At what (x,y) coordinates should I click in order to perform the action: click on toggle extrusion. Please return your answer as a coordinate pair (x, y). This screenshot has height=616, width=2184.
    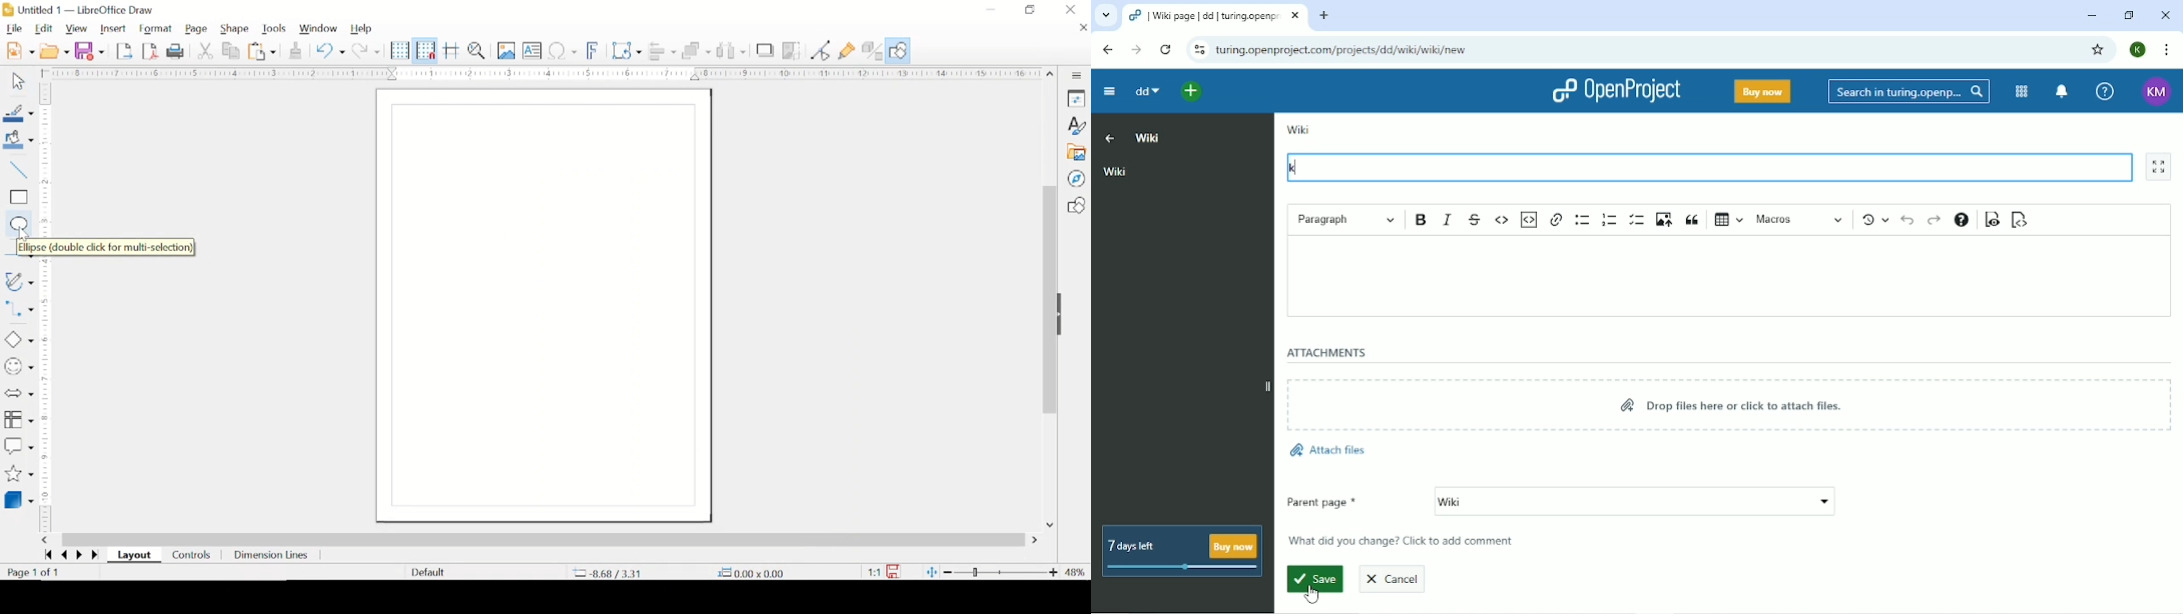
    Looking at the image, I should click on (873, 51).